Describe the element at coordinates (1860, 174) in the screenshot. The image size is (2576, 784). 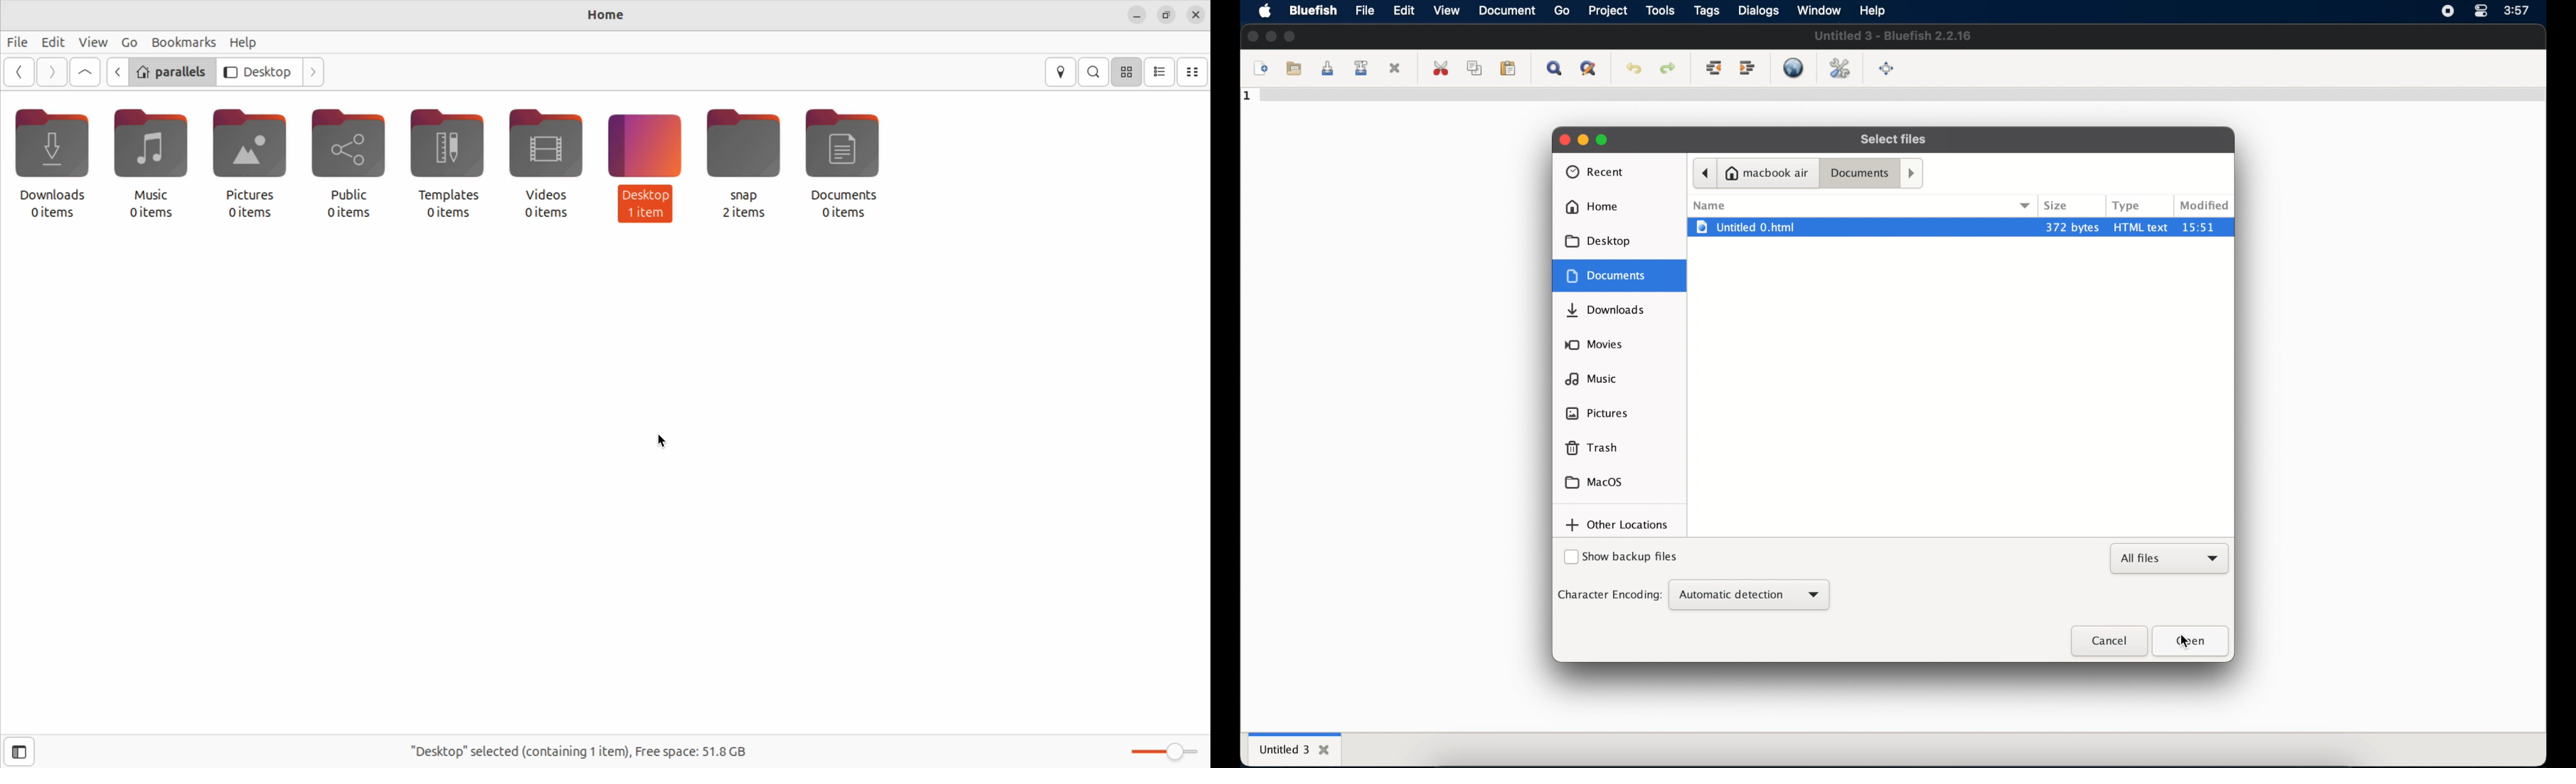
I see `documents` at that location.